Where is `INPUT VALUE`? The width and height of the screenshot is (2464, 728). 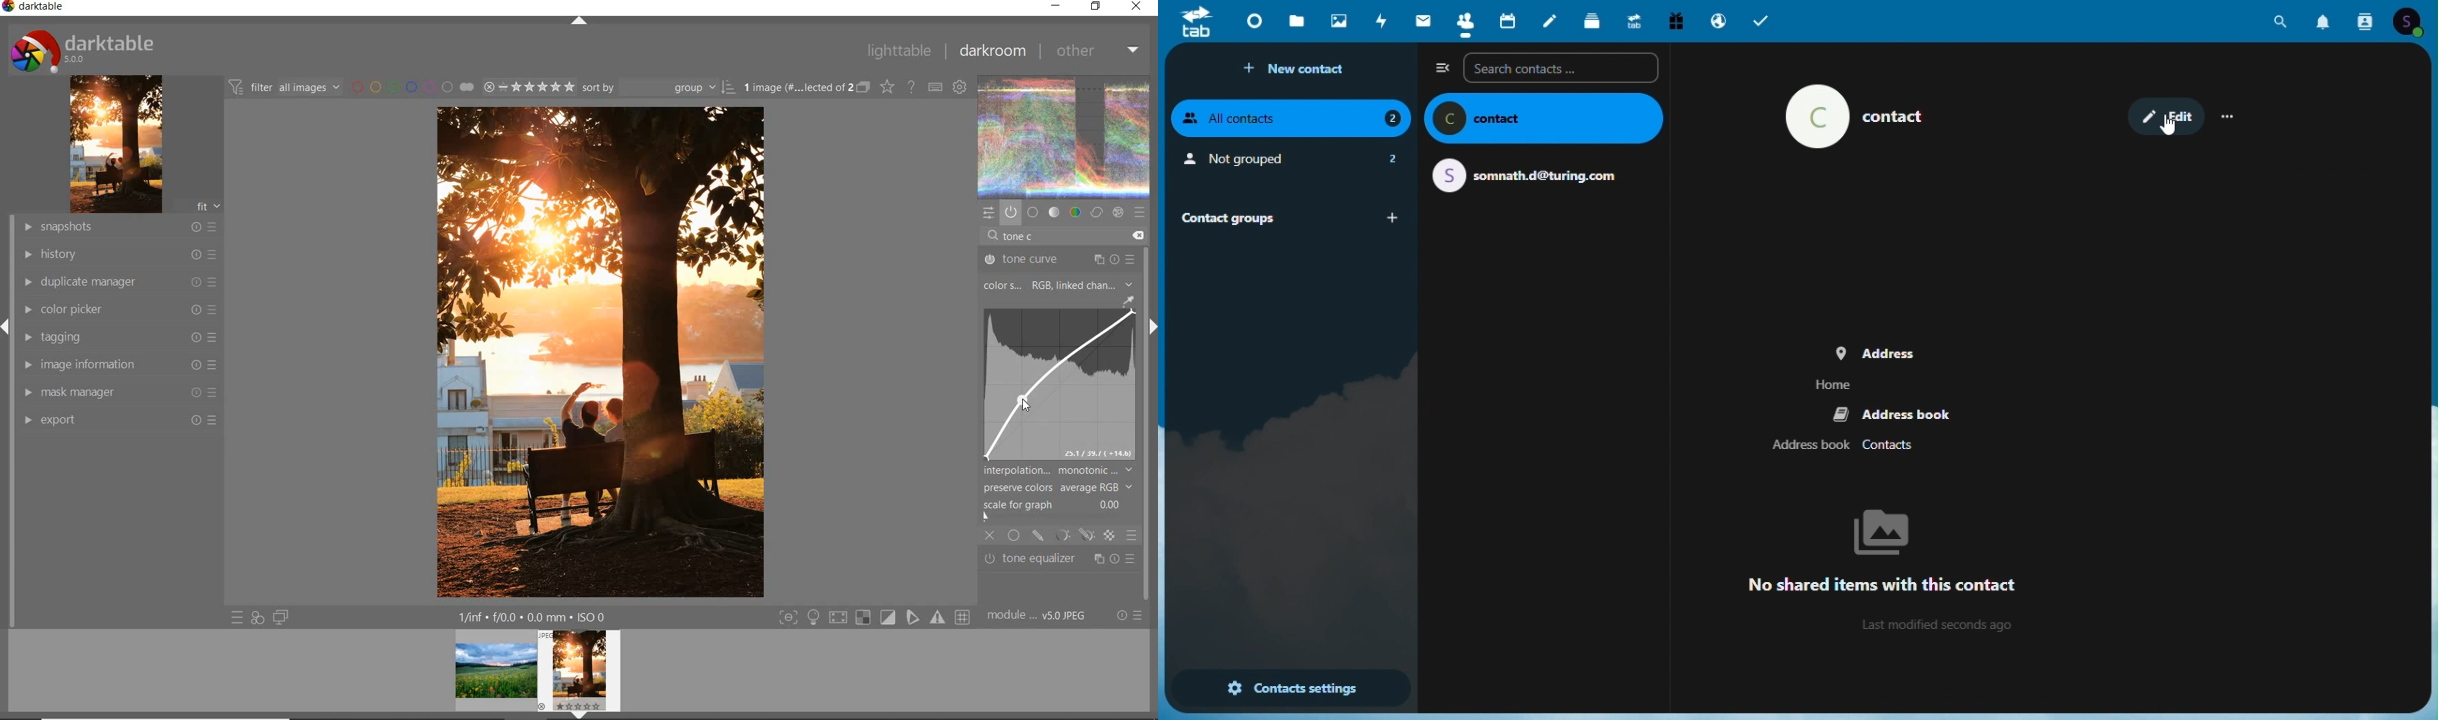
INPUT VALUE is located at coordinates (1024, 236).